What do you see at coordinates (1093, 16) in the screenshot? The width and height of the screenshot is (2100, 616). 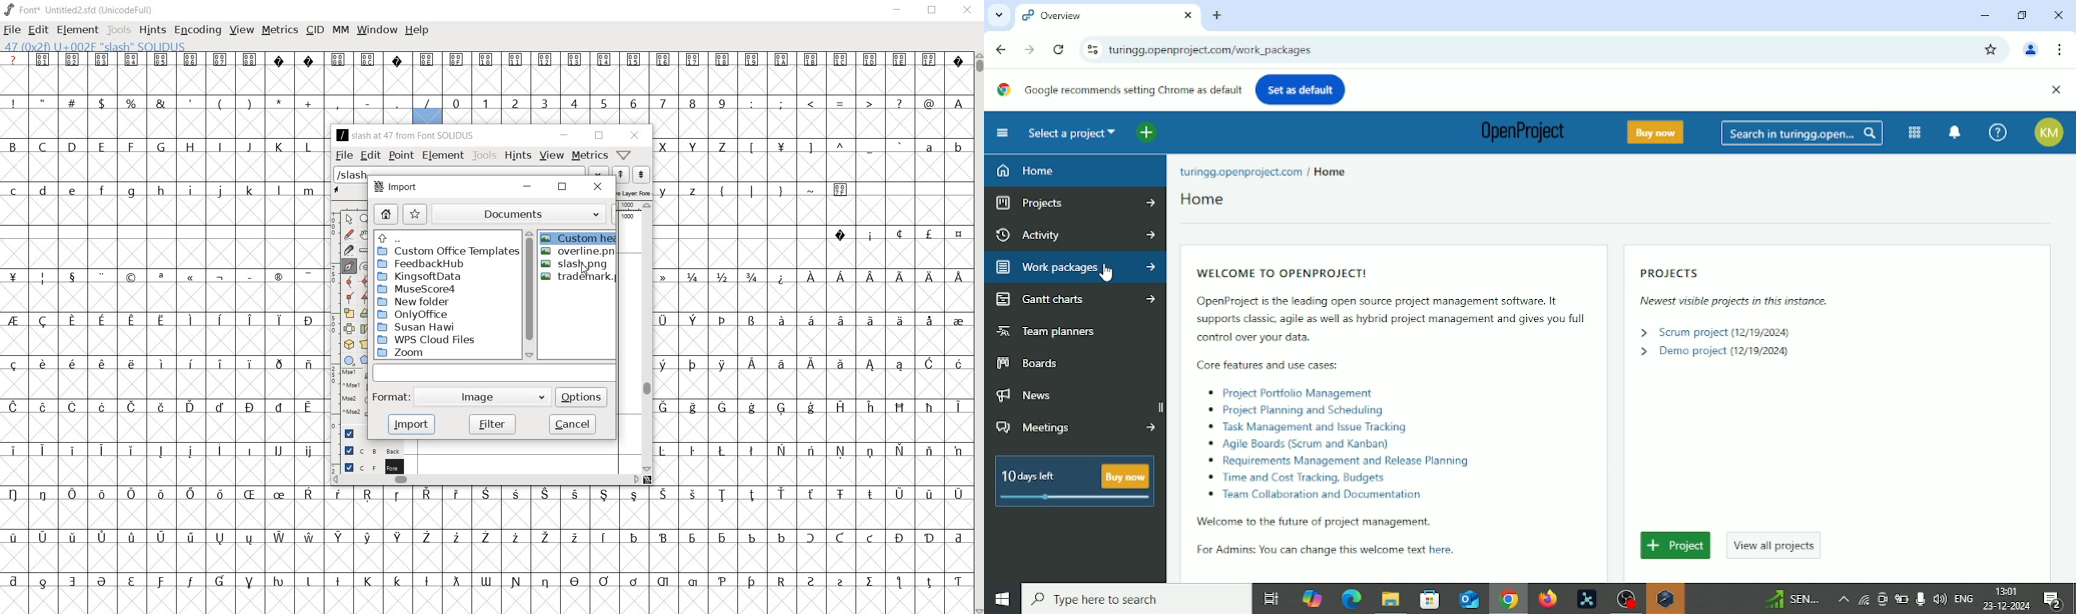 I see `Current tab` at bounding box center [1093, 16].